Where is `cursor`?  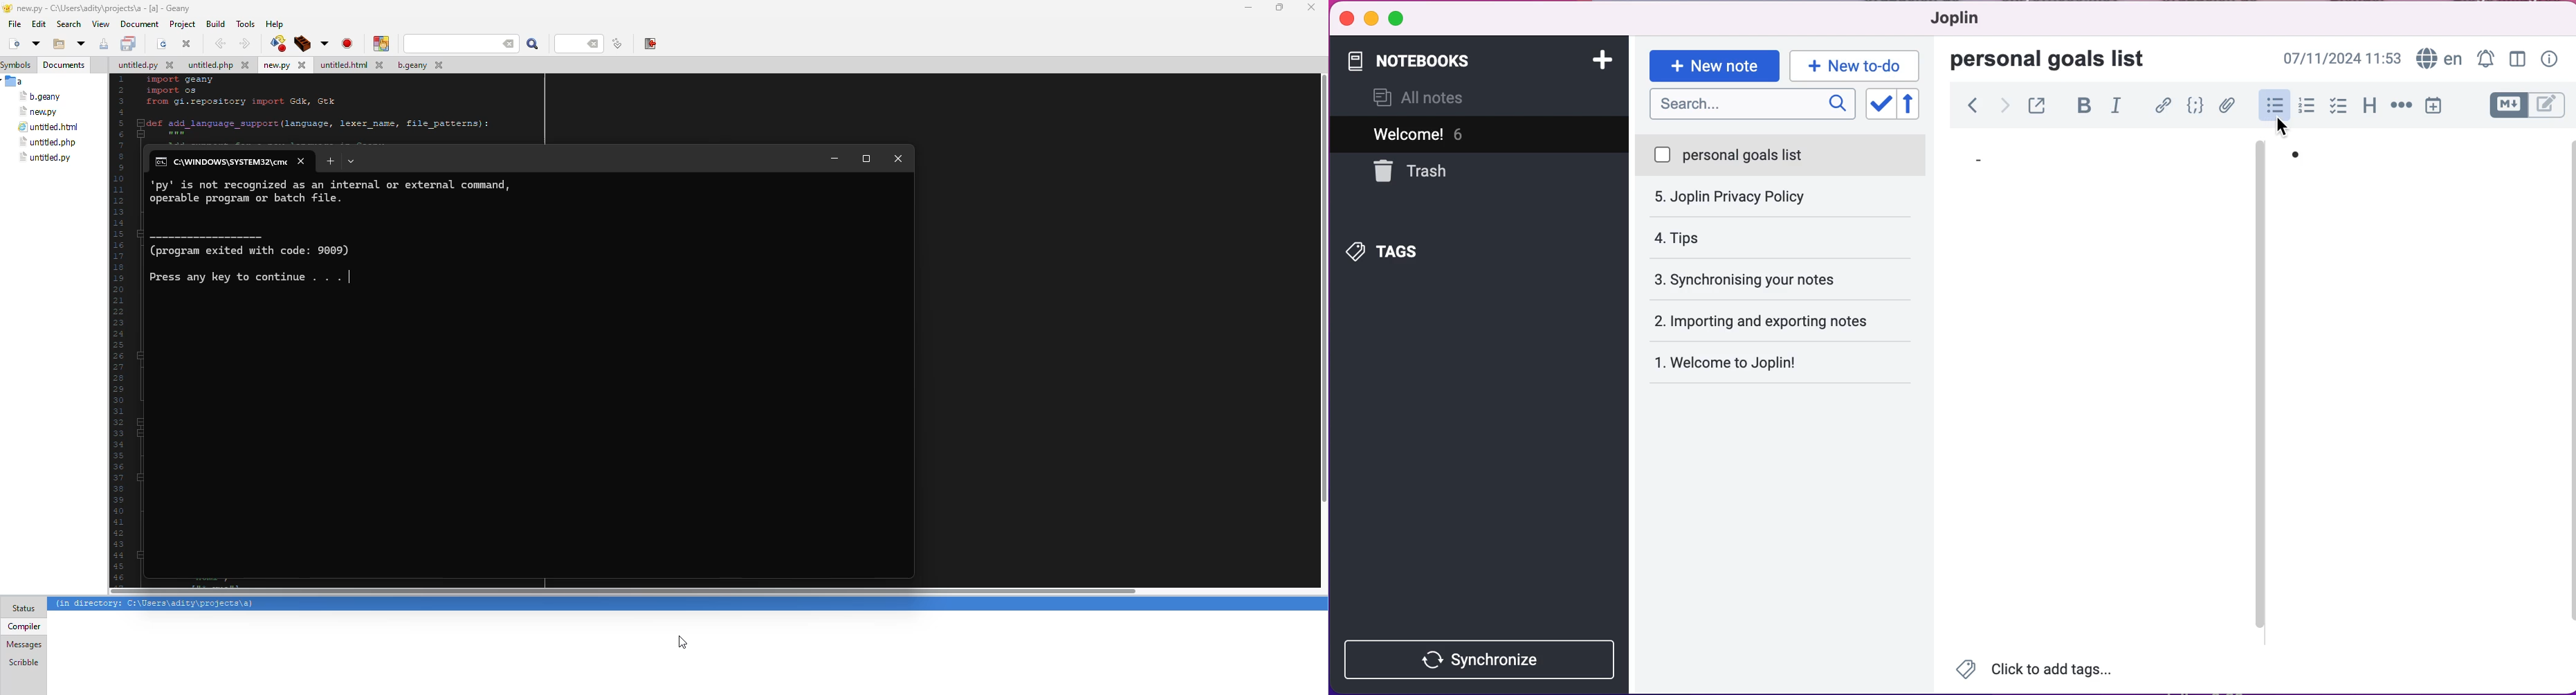
cursor is located at coordinates (2282, 124).